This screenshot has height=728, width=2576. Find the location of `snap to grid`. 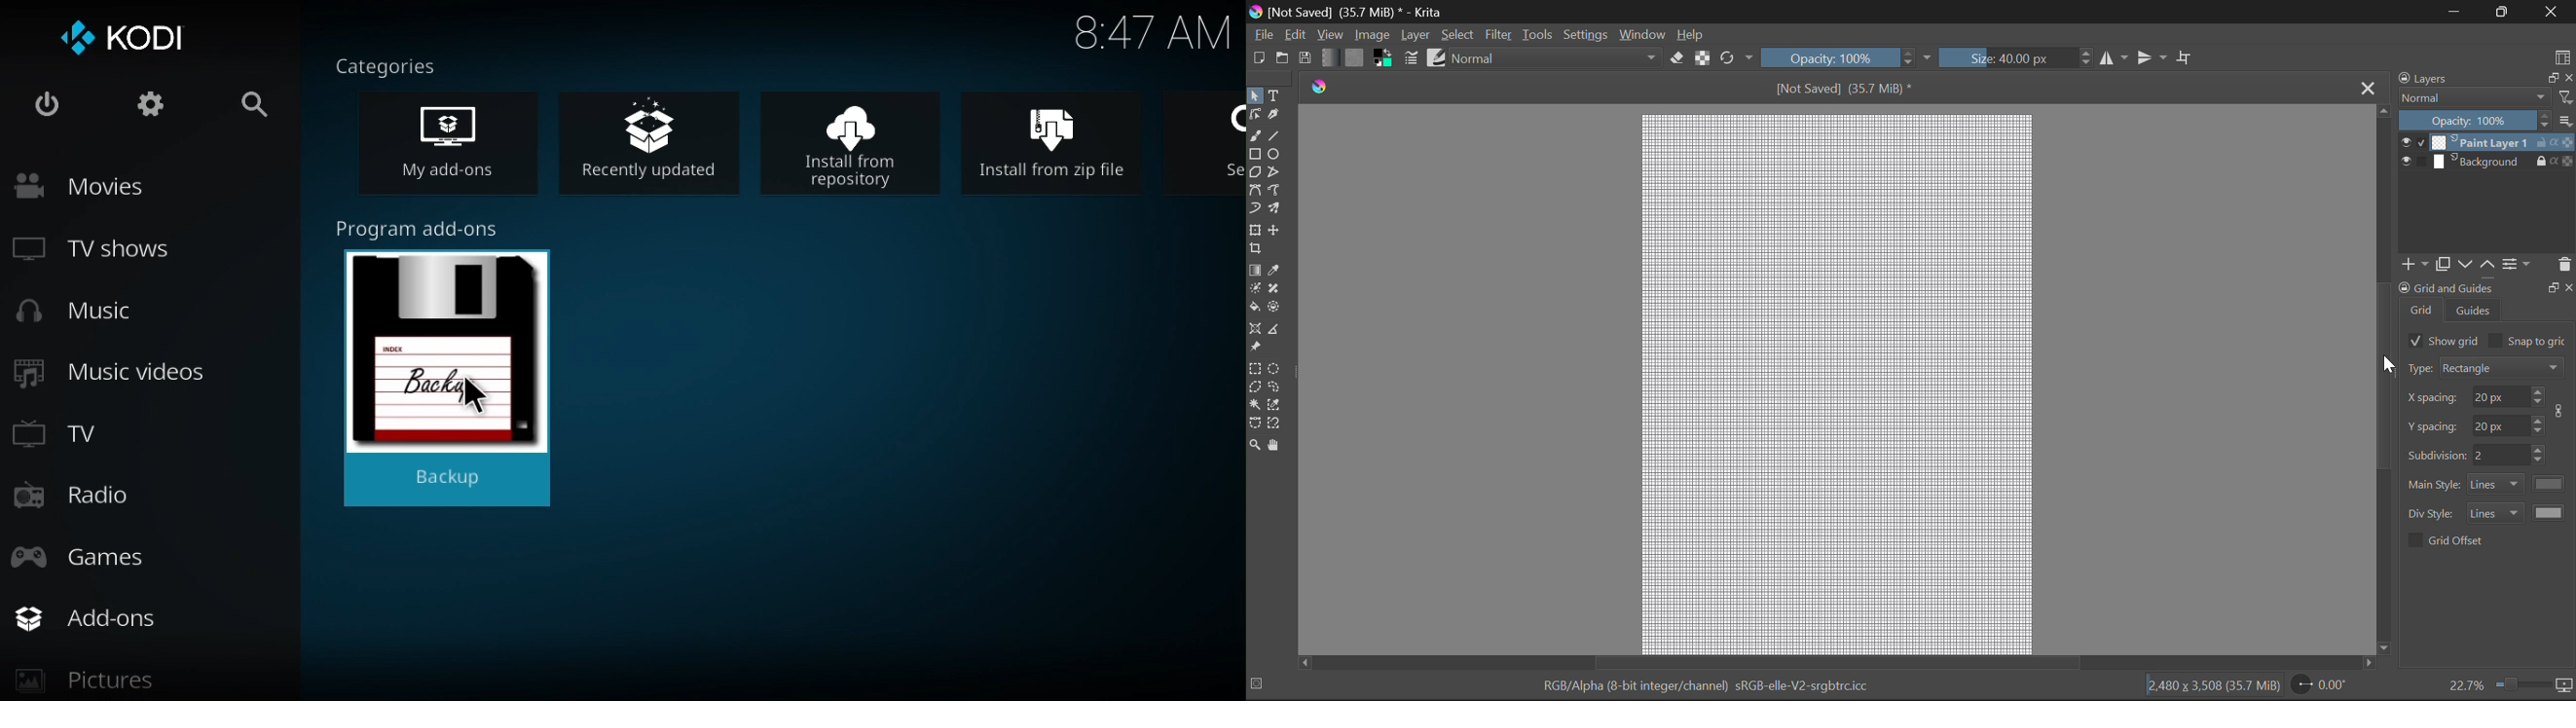

snap to grid is located at coordinates (2539, 342).